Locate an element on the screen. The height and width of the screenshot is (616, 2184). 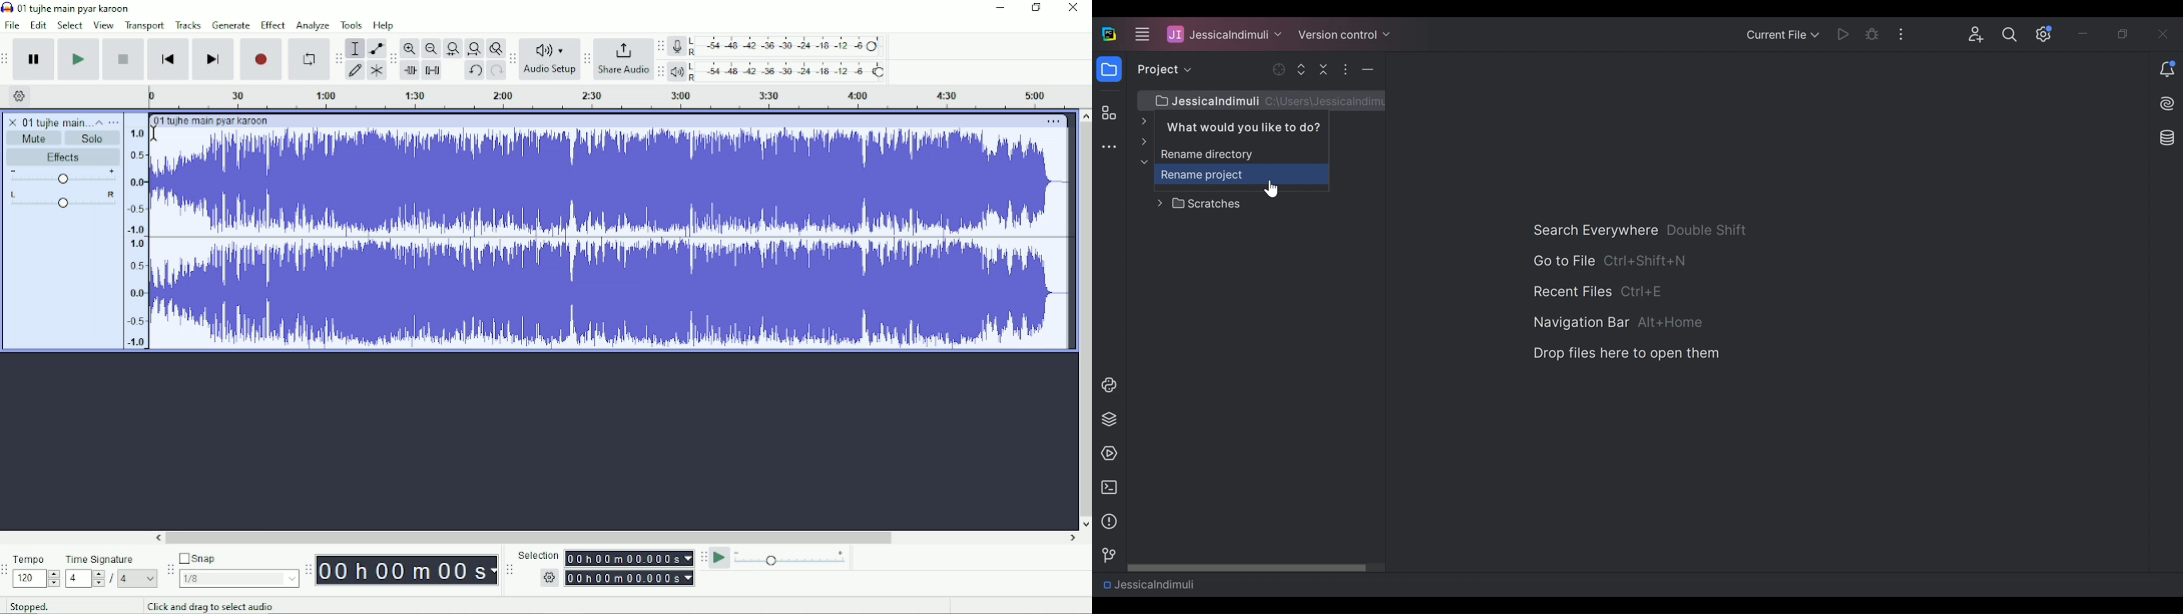
Volume is located at coordinates (63, 176).